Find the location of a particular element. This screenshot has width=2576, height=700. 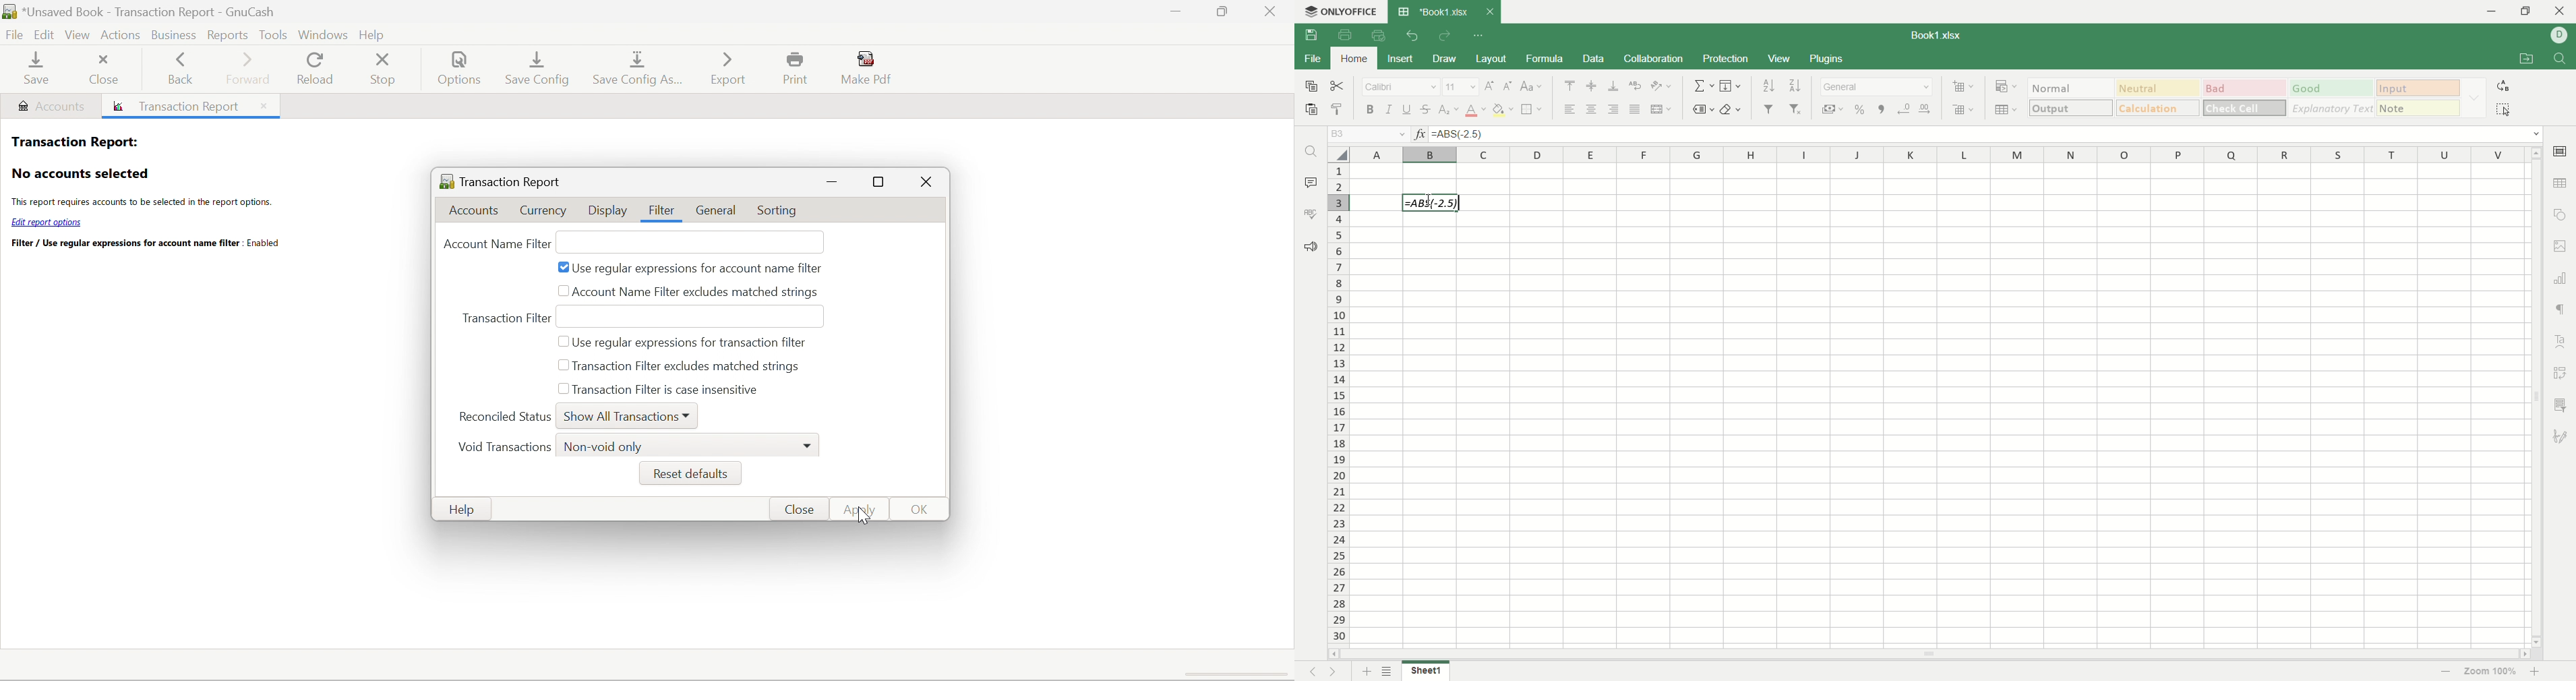

collaboration is located at coordinates (1655, 58).